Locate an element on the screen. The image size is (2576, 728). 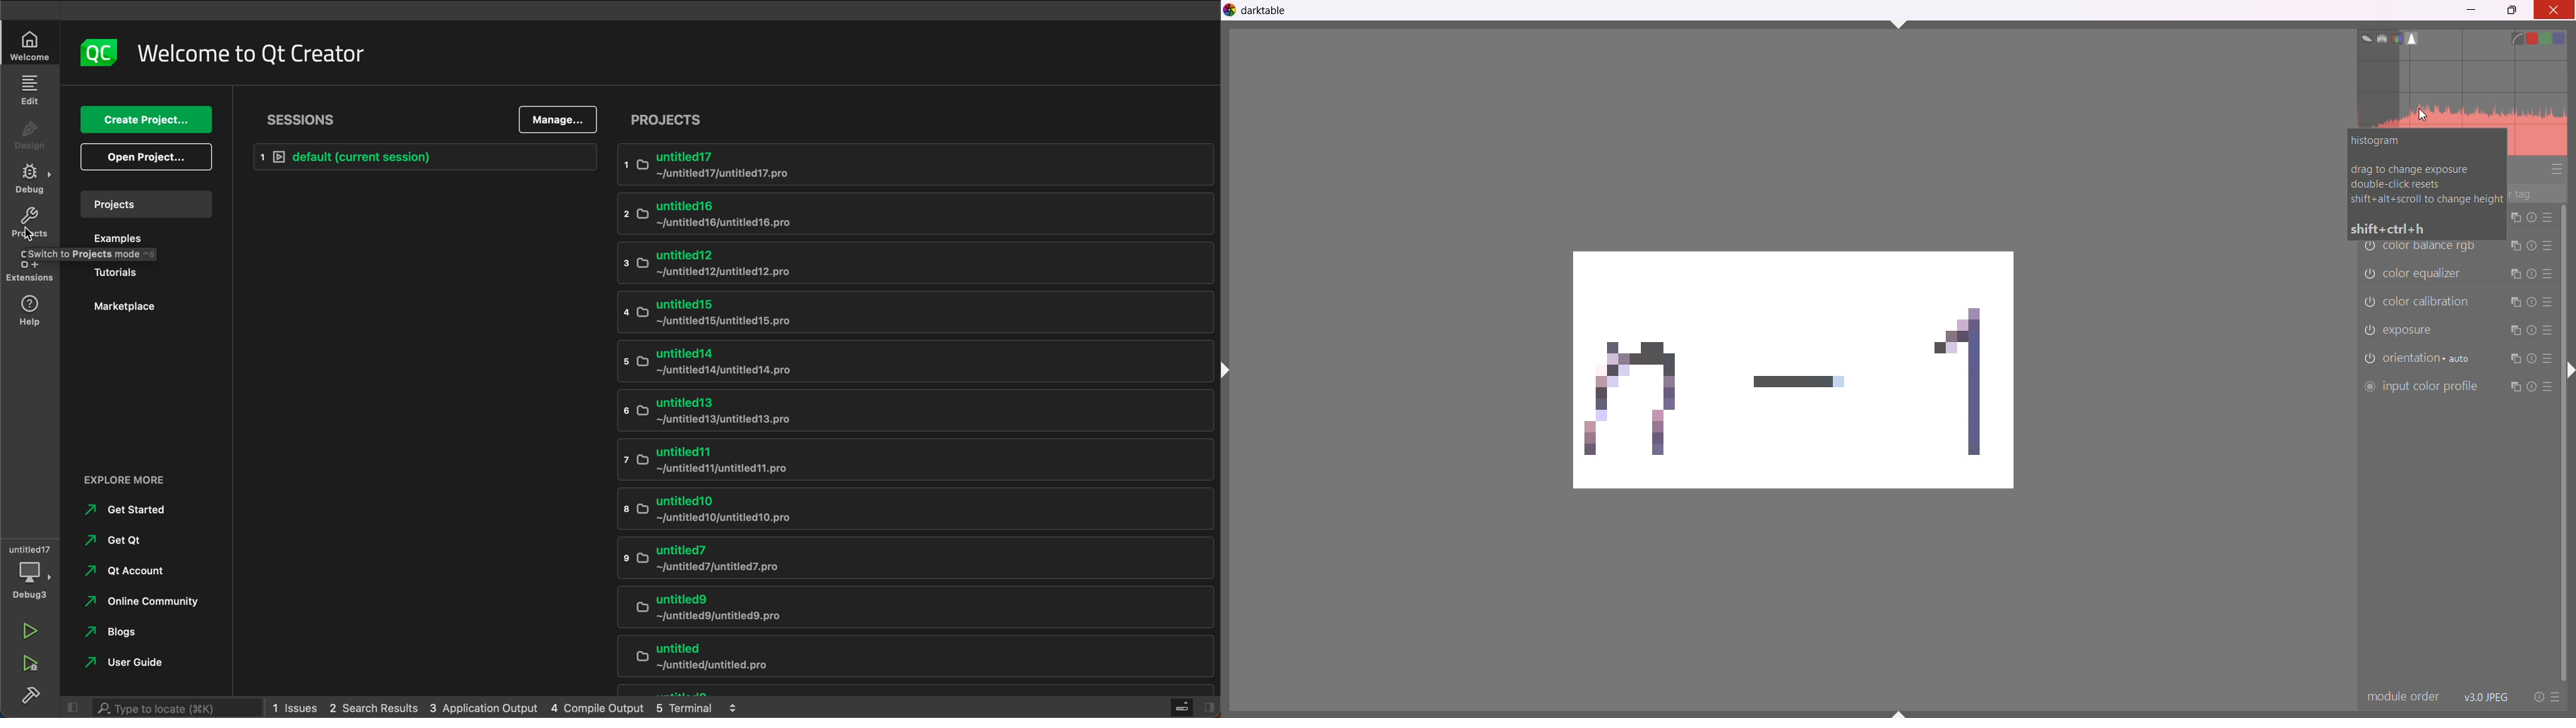
search is located at coordinates (165, 708).